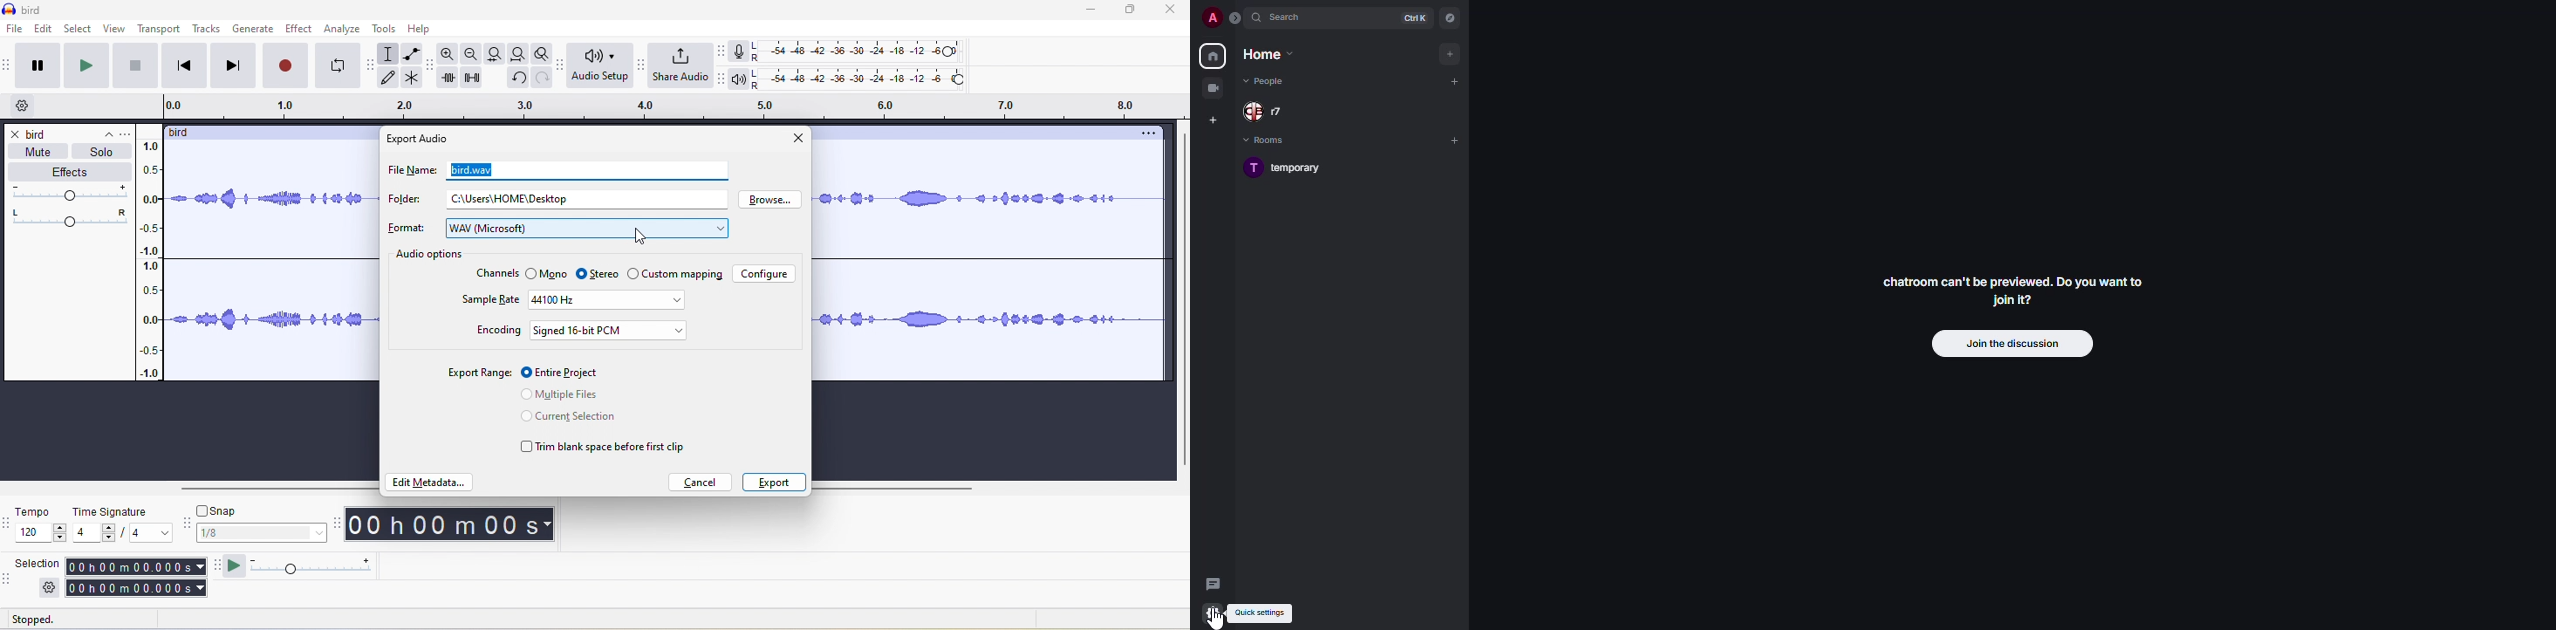 This screenshot has height=644, width=2576. I want to click on audacity selection toolbar, so click(8, 578).